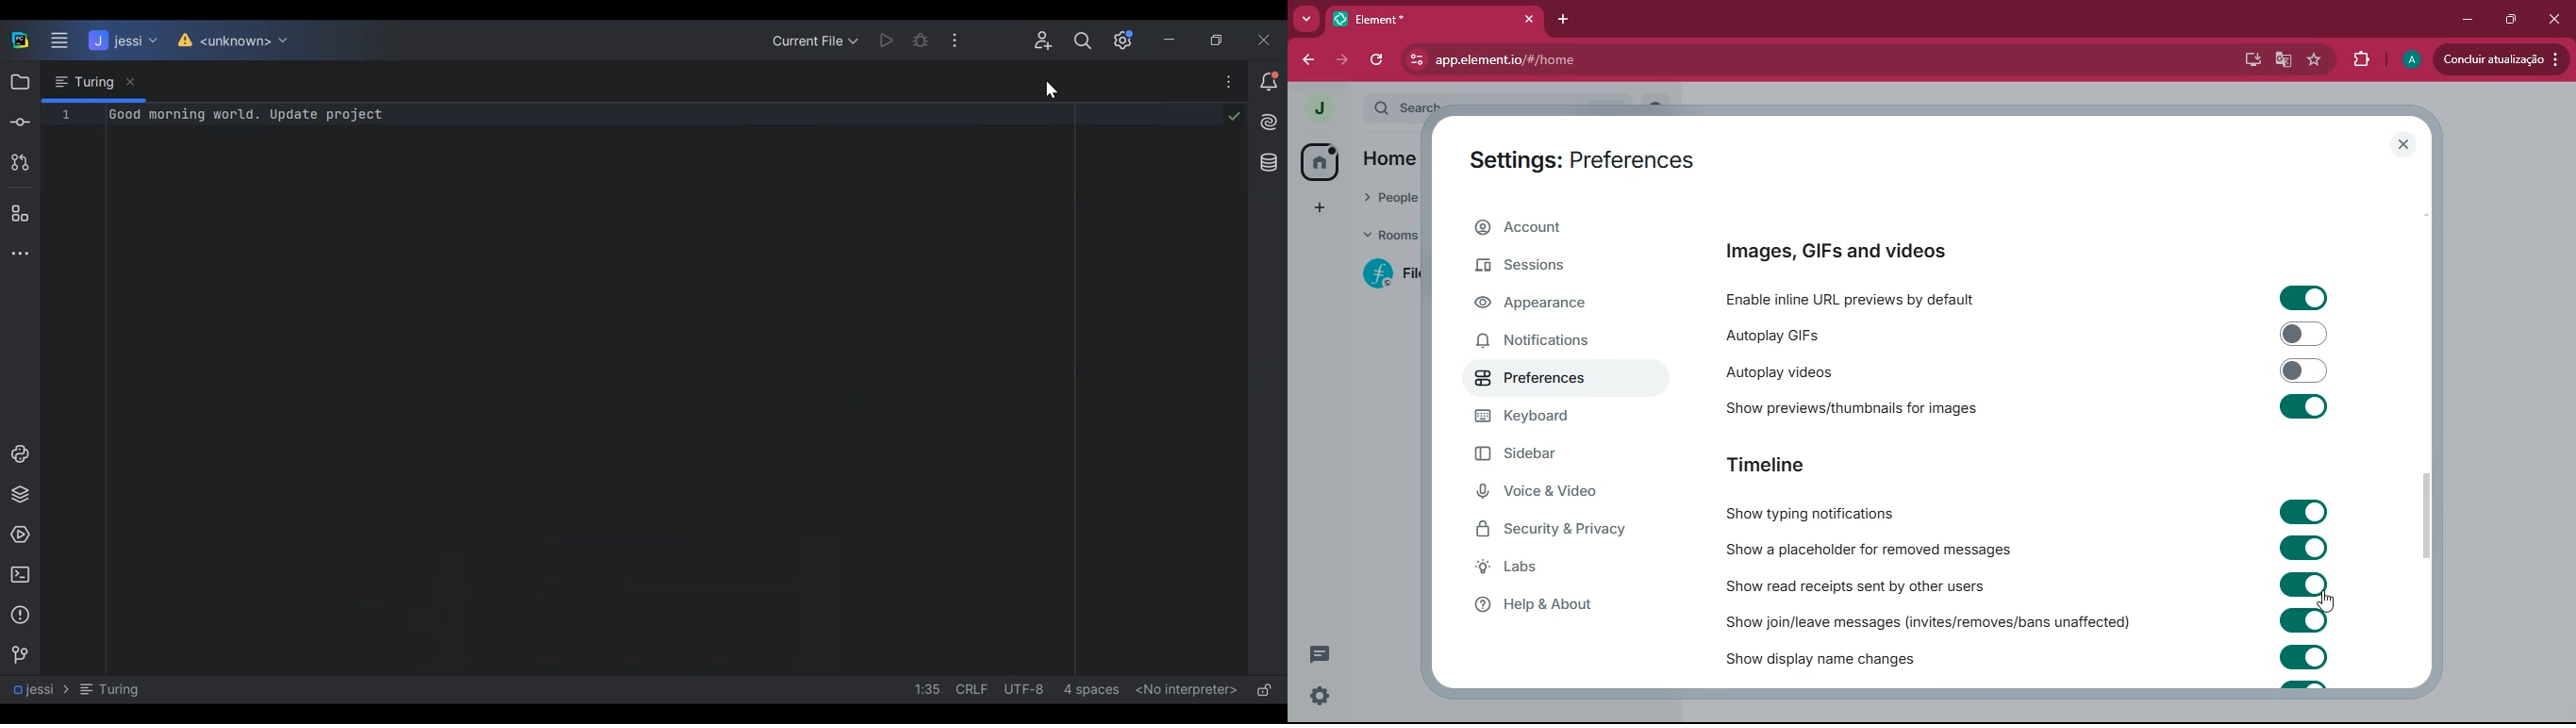 The width and height of the screenshot is (2576, 728). Describe the element at coordinates (1899, 298) in the screenshot. I see `enable inline URL previews by default` at that location.